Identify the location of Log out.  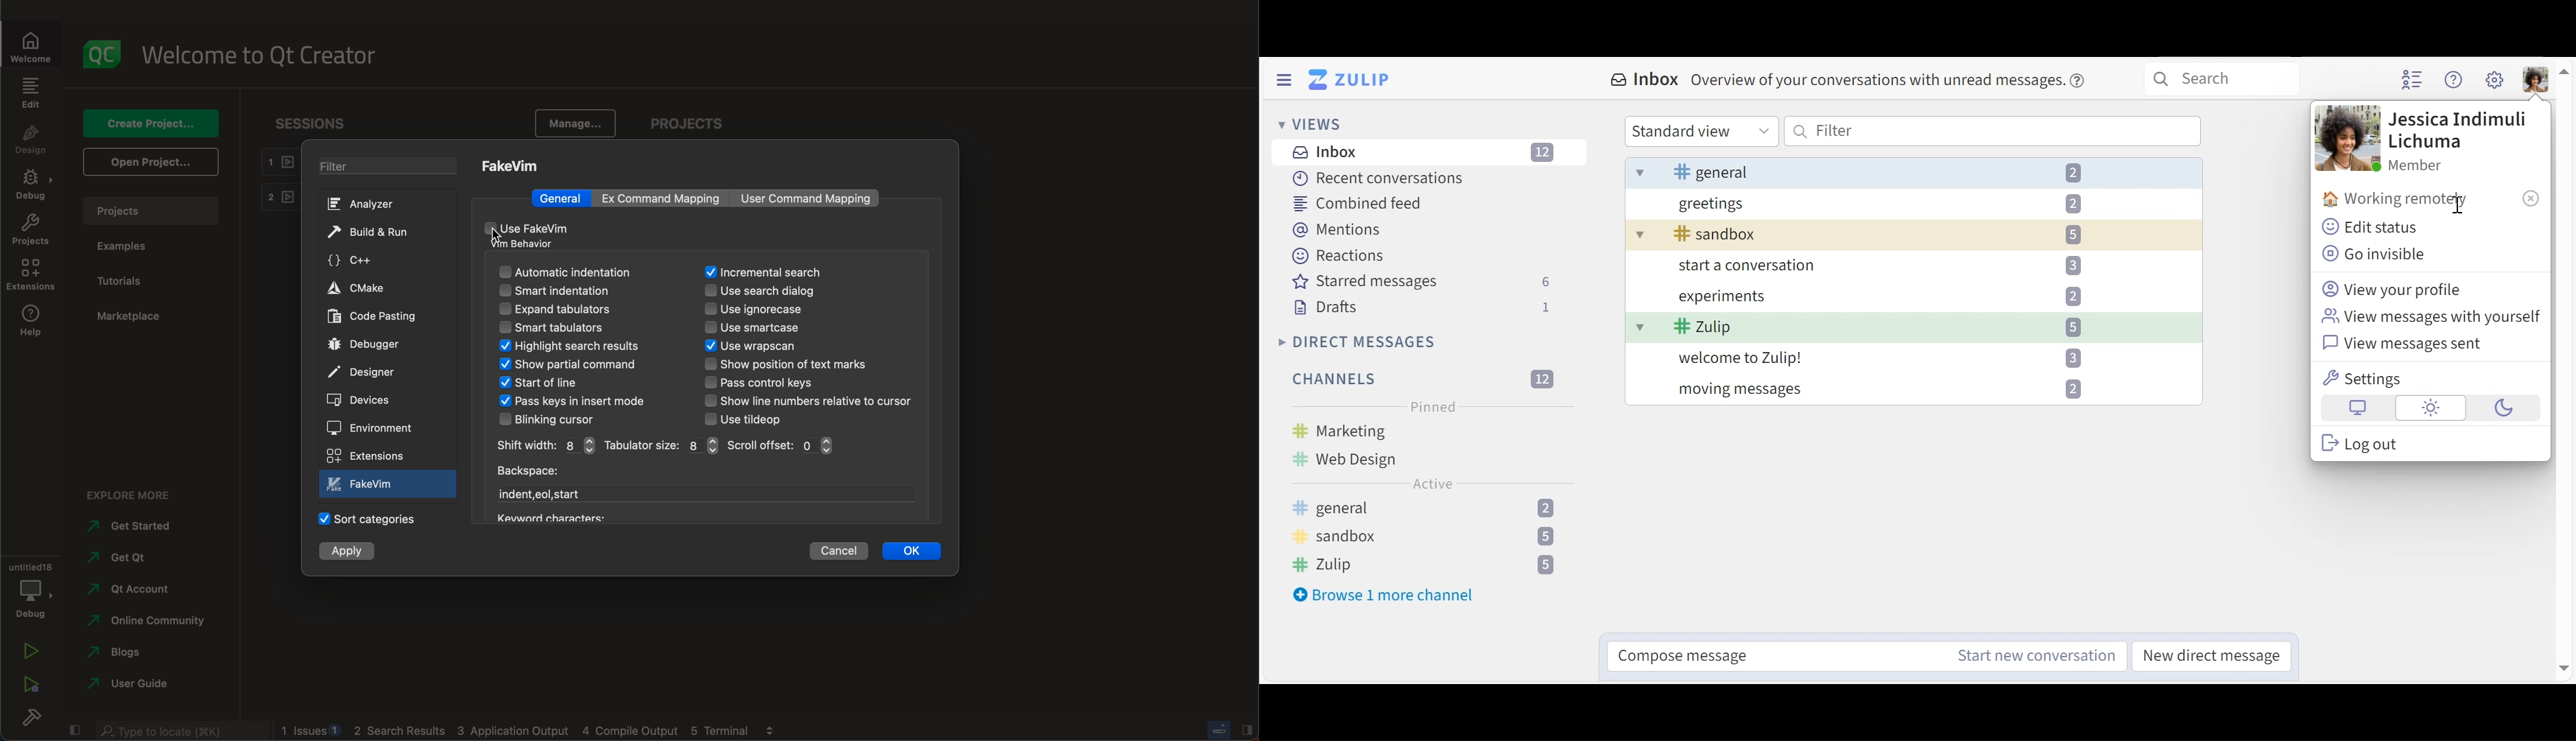
(2365, 443).